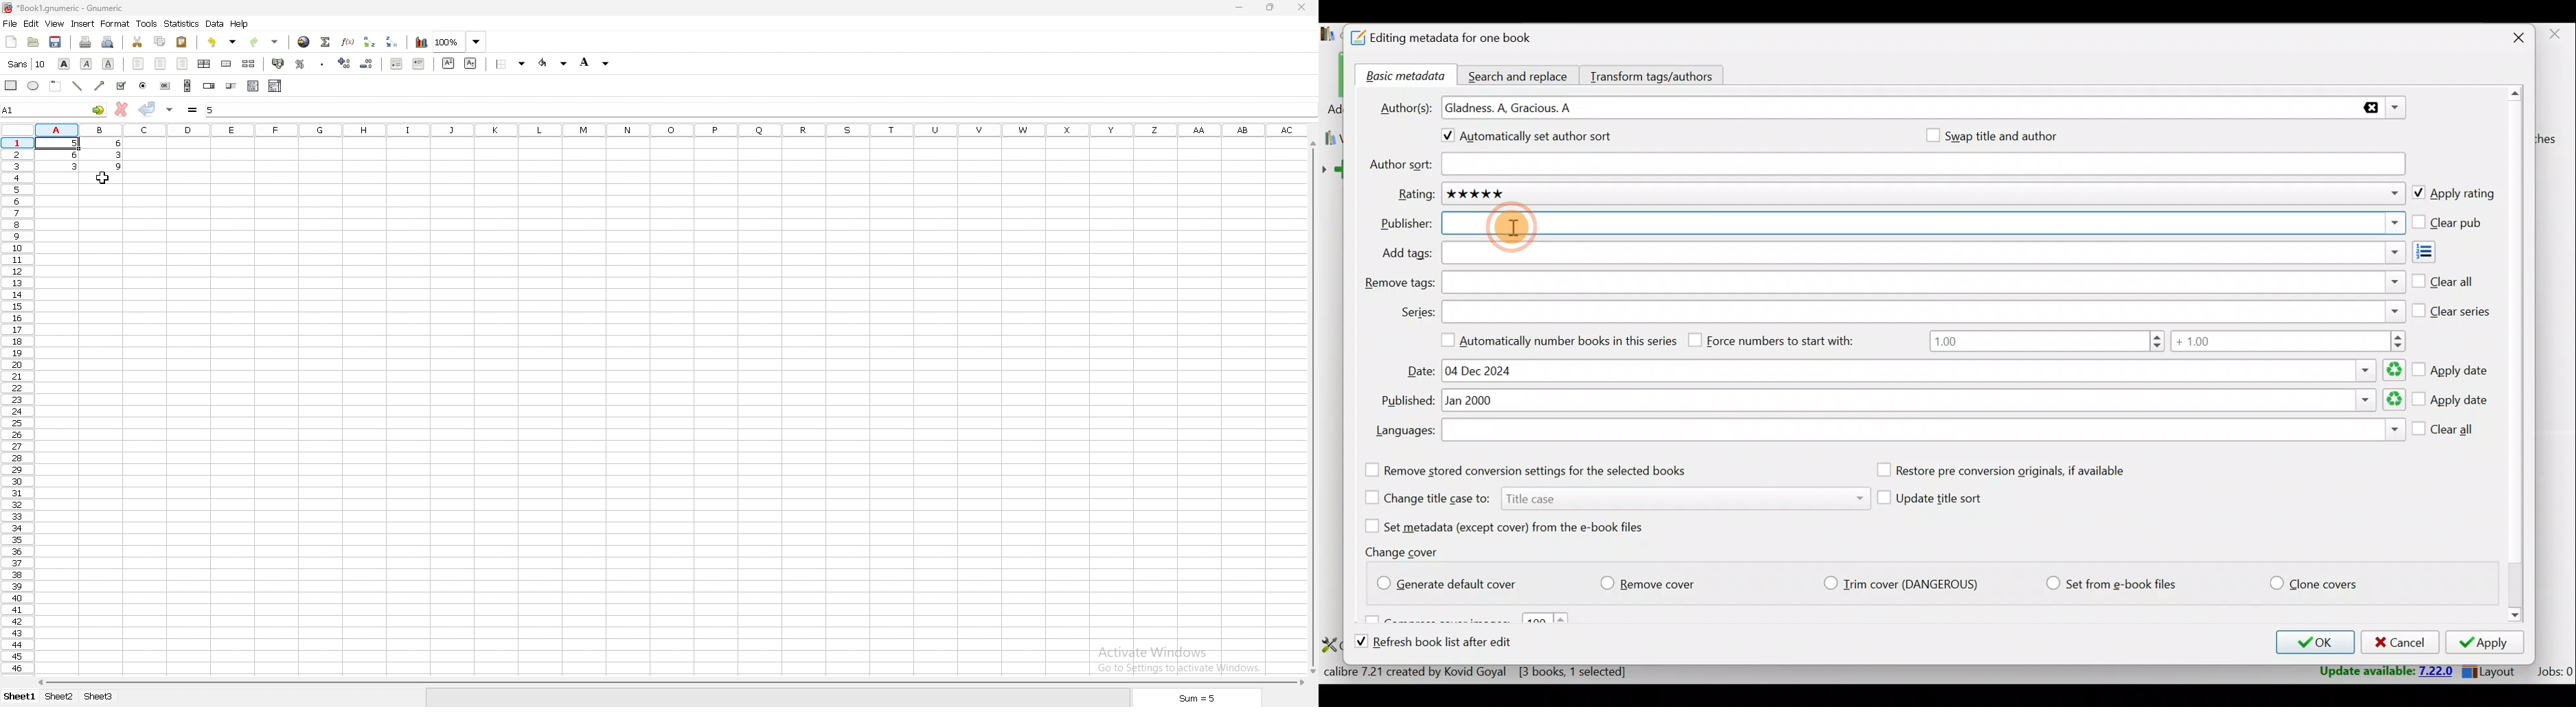 This screenshot has height=728, width=2576. What do you see at coordinates (344, 62) in the screenshot?
I see `increase decimal` at bounding box center [344, 62].